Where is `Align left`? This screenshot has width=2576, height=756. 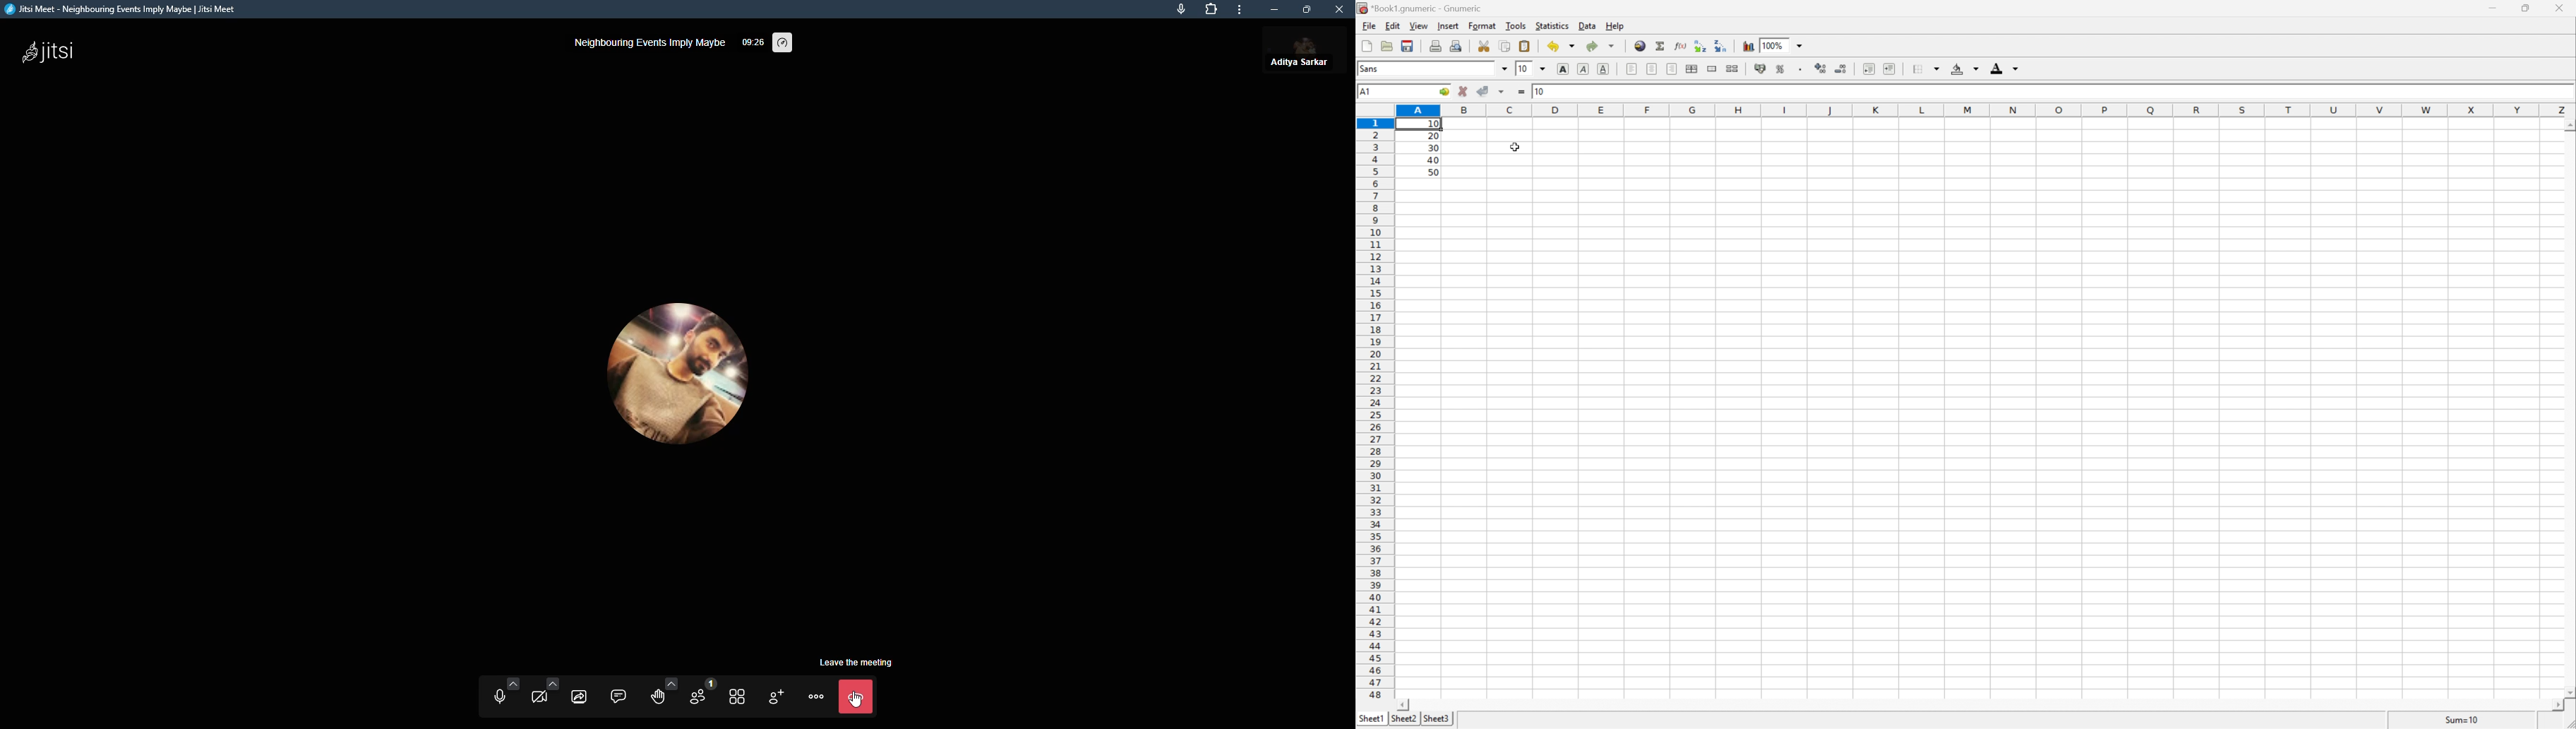
Align left is located at coordinates (1631, 68).